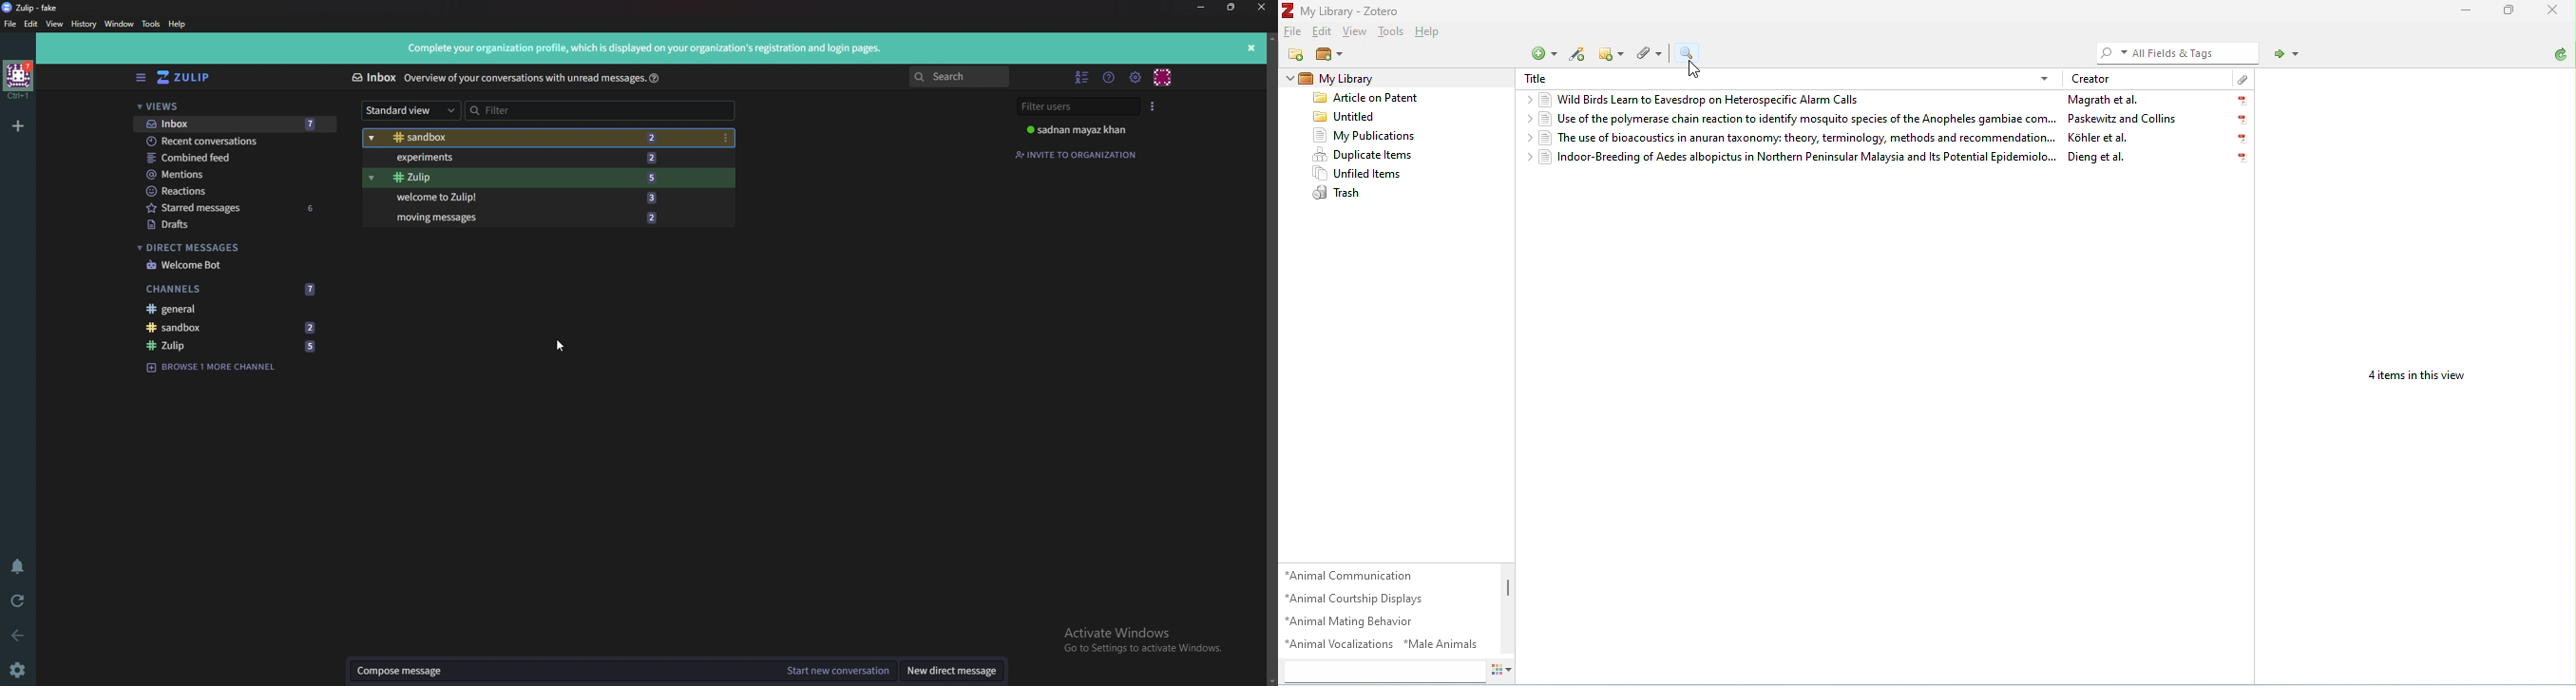  Describe the element at coordinates (538, 159) in the screenshot. I see `Experiments` at that location.